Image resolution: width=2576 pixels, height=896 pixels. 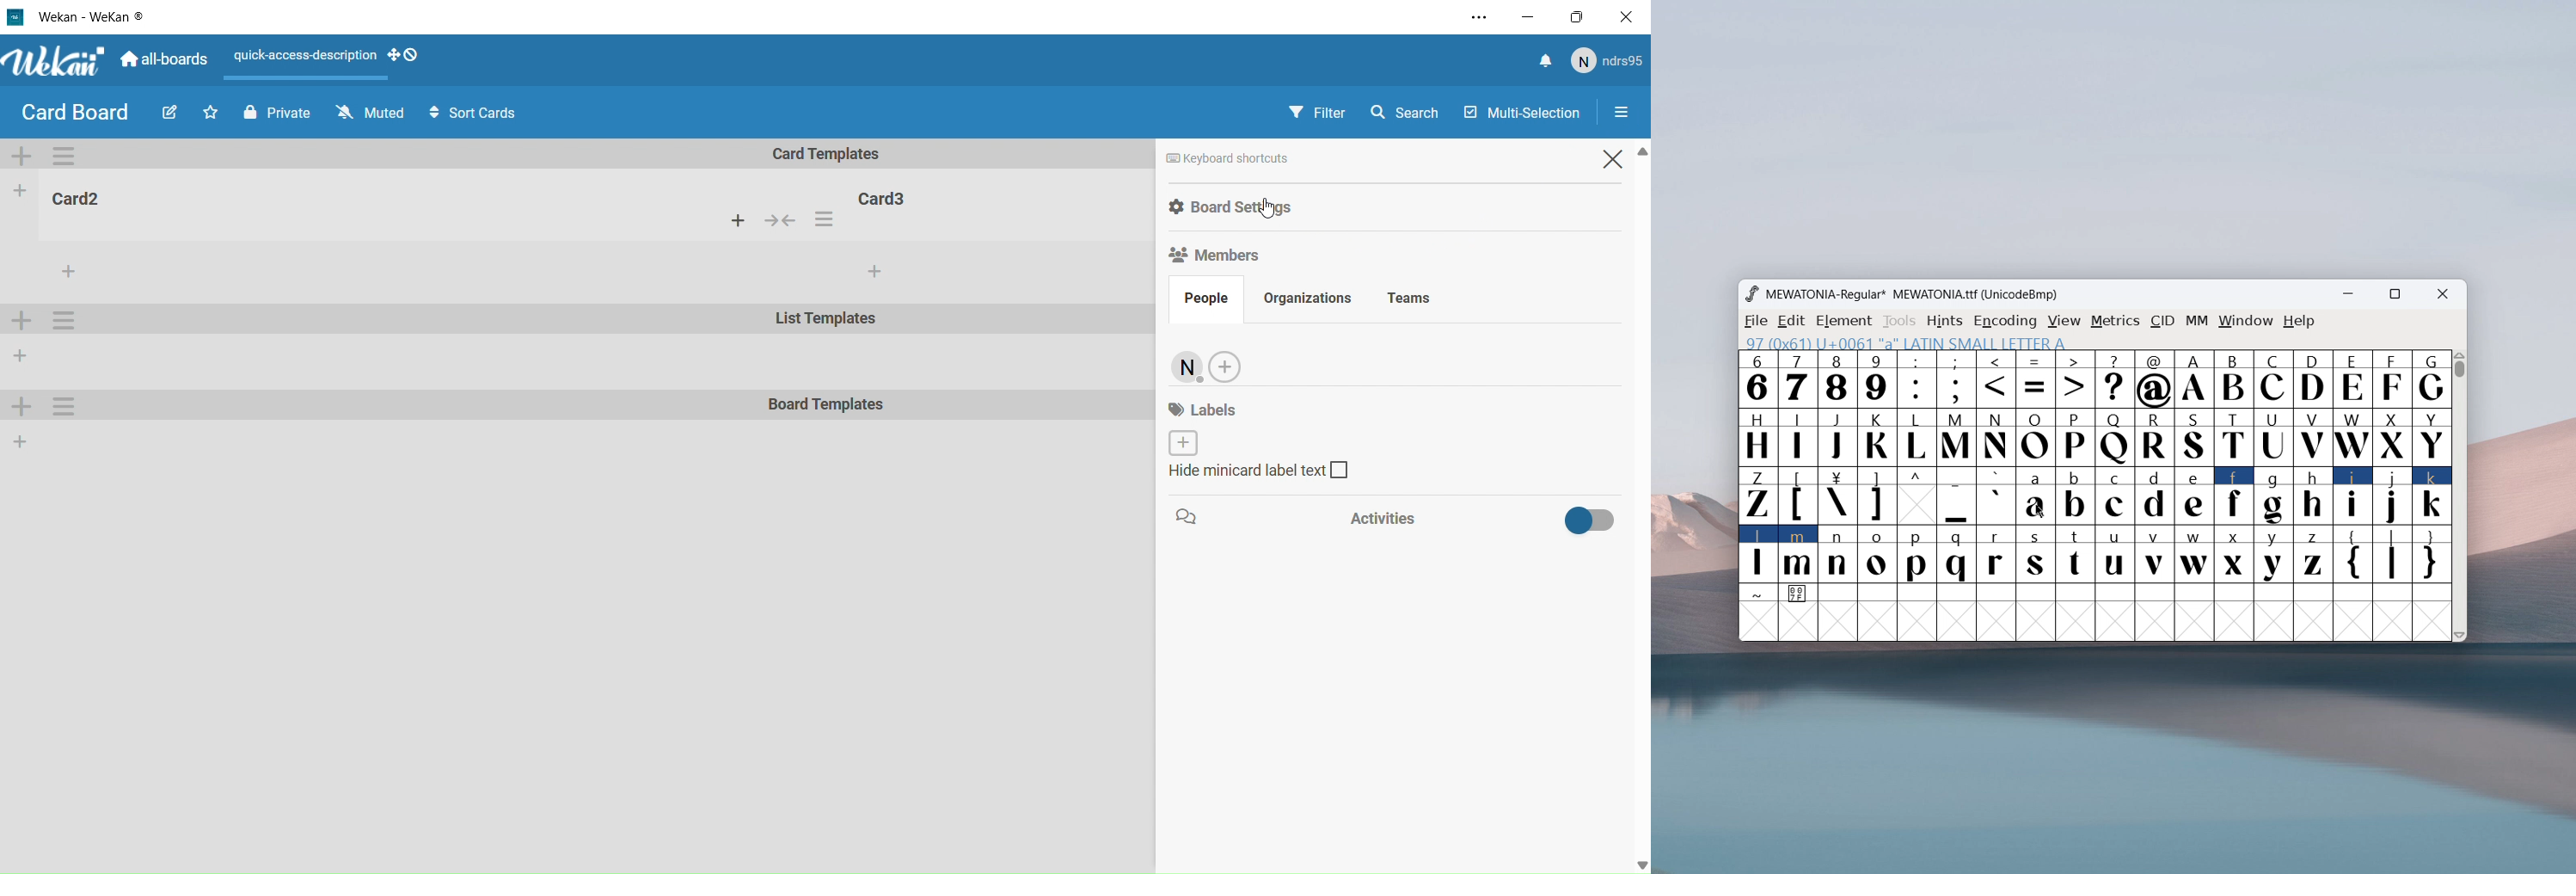 I want to click on List Templates, so click(x=828, y=322).